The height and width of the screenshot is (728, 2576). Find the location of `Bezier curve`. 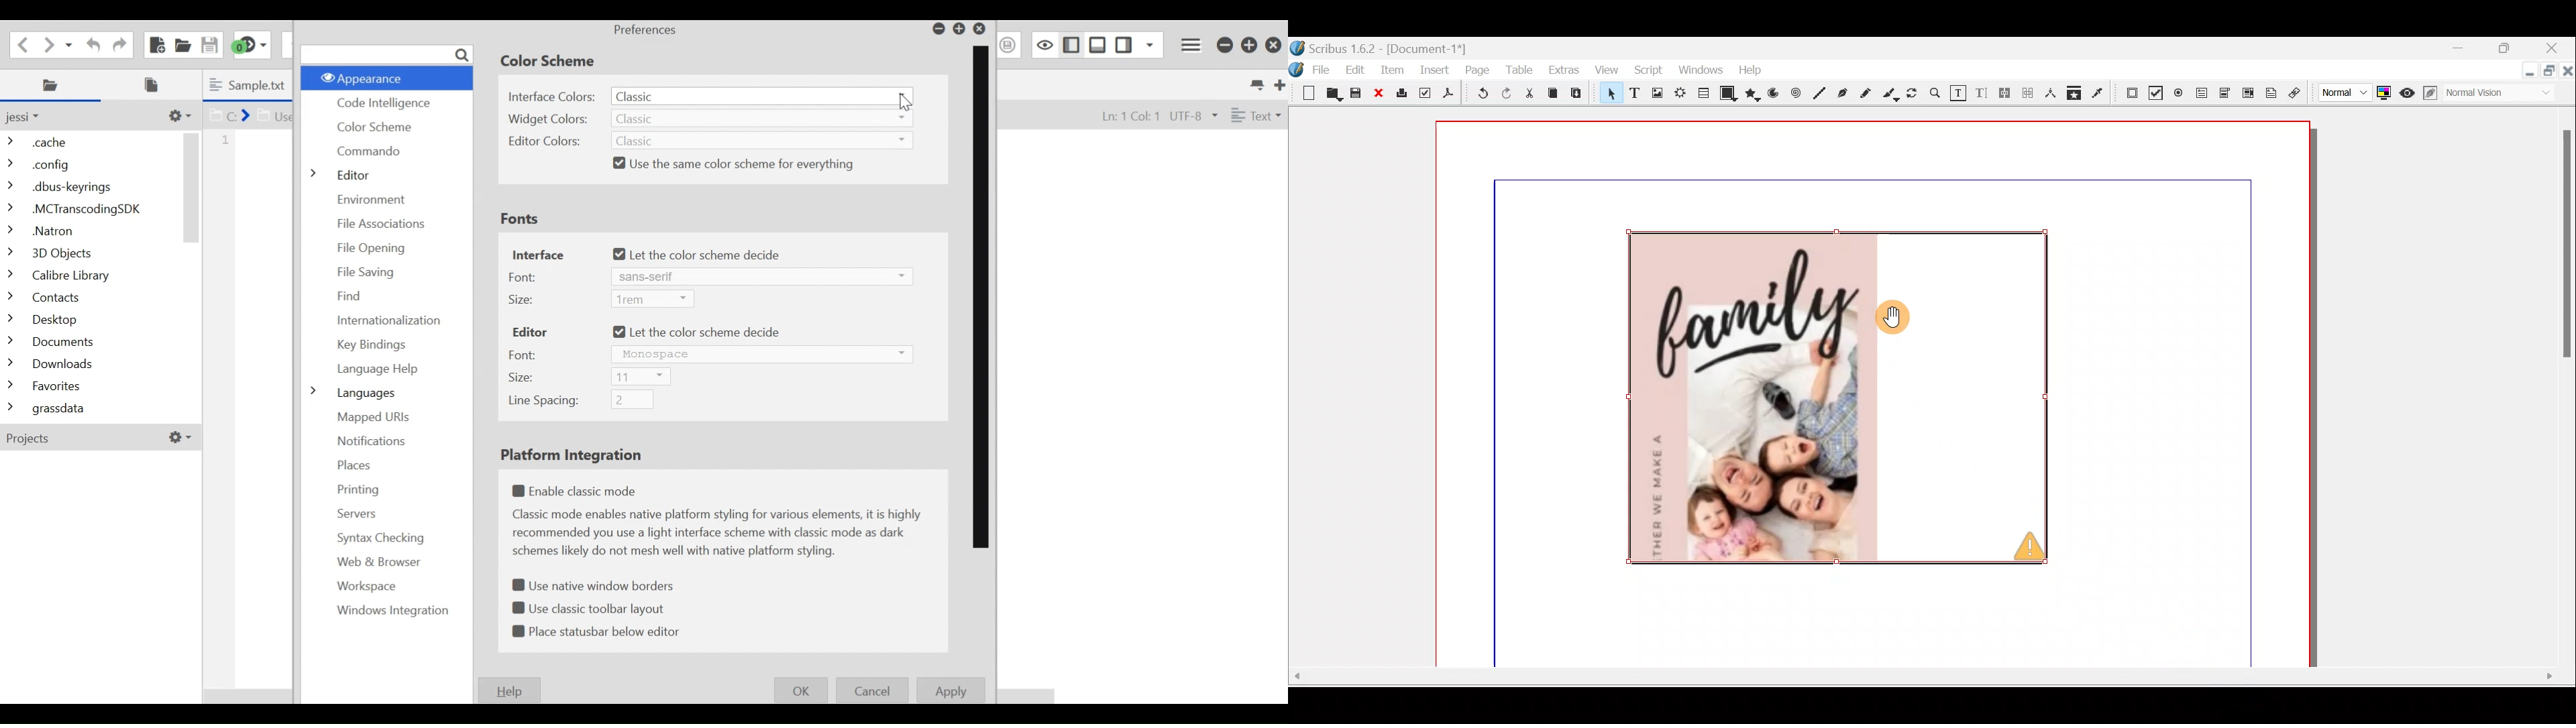

Bezier curve is located at coordinates (1844, 95).